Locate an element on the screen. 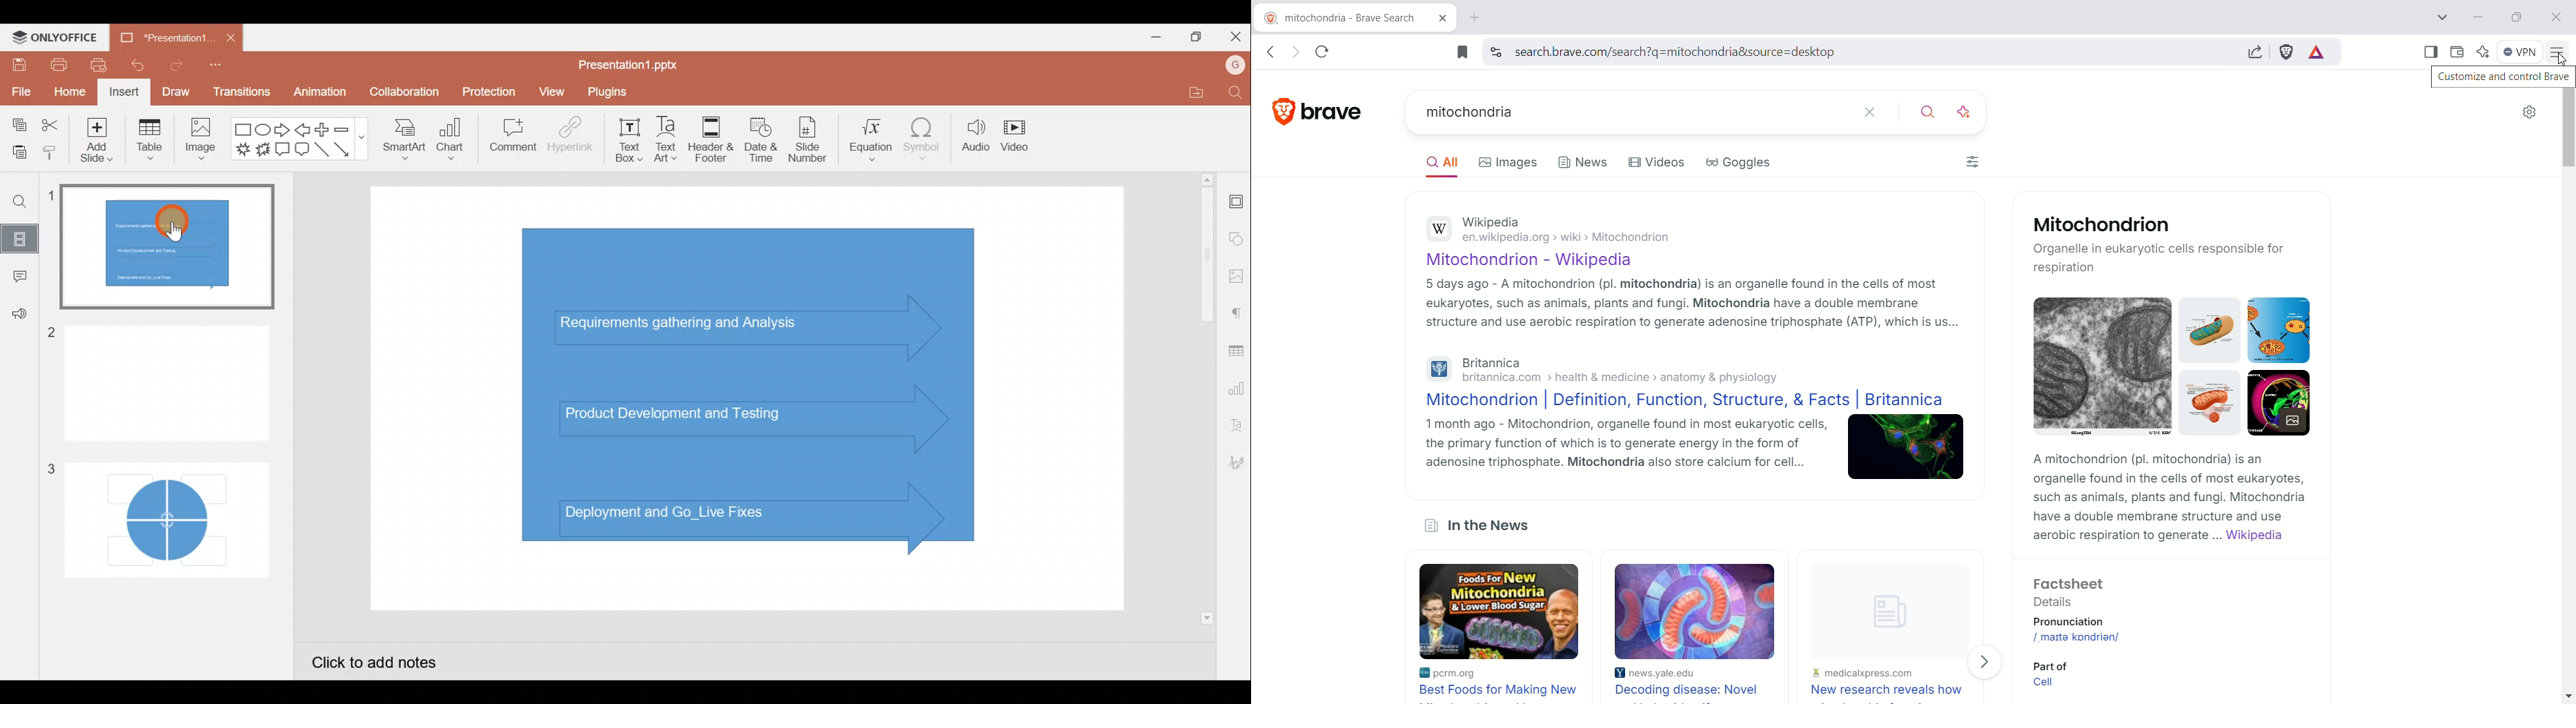 This screenshot has height=728, width=2576. “Presentation1... is located at coordinates (169, 38).